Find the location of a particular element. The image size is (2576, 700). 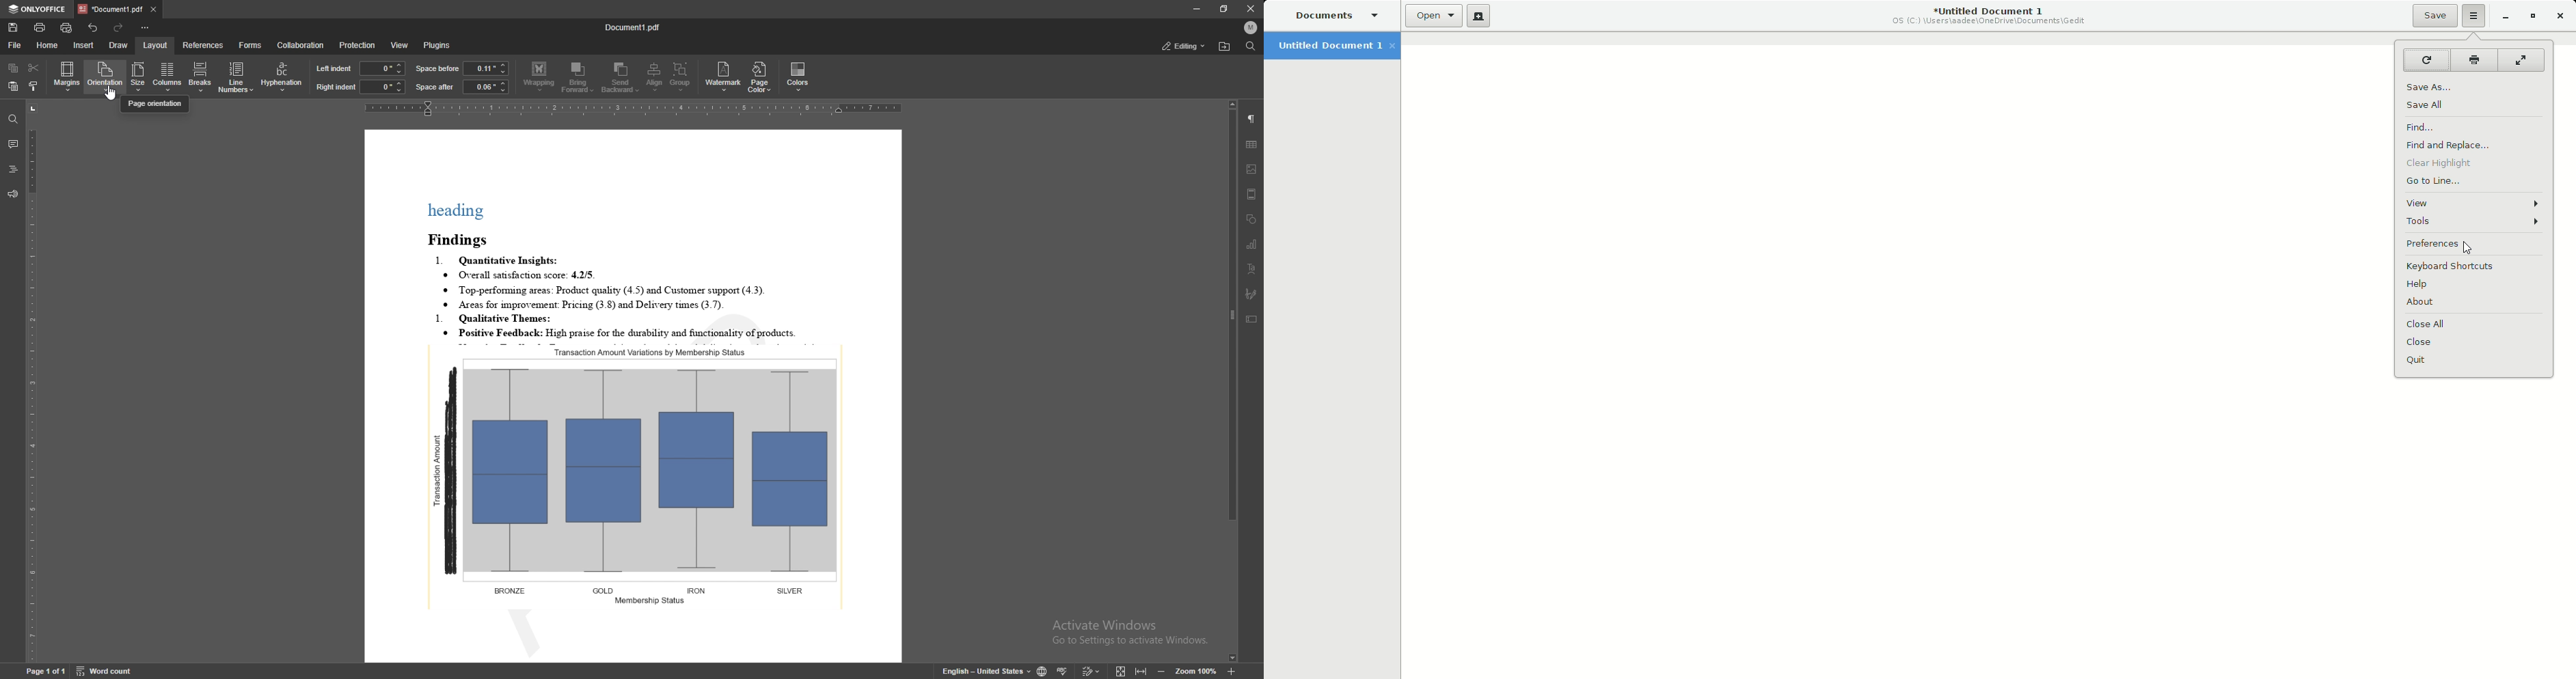

quick print is located at coordinates (66, 28).